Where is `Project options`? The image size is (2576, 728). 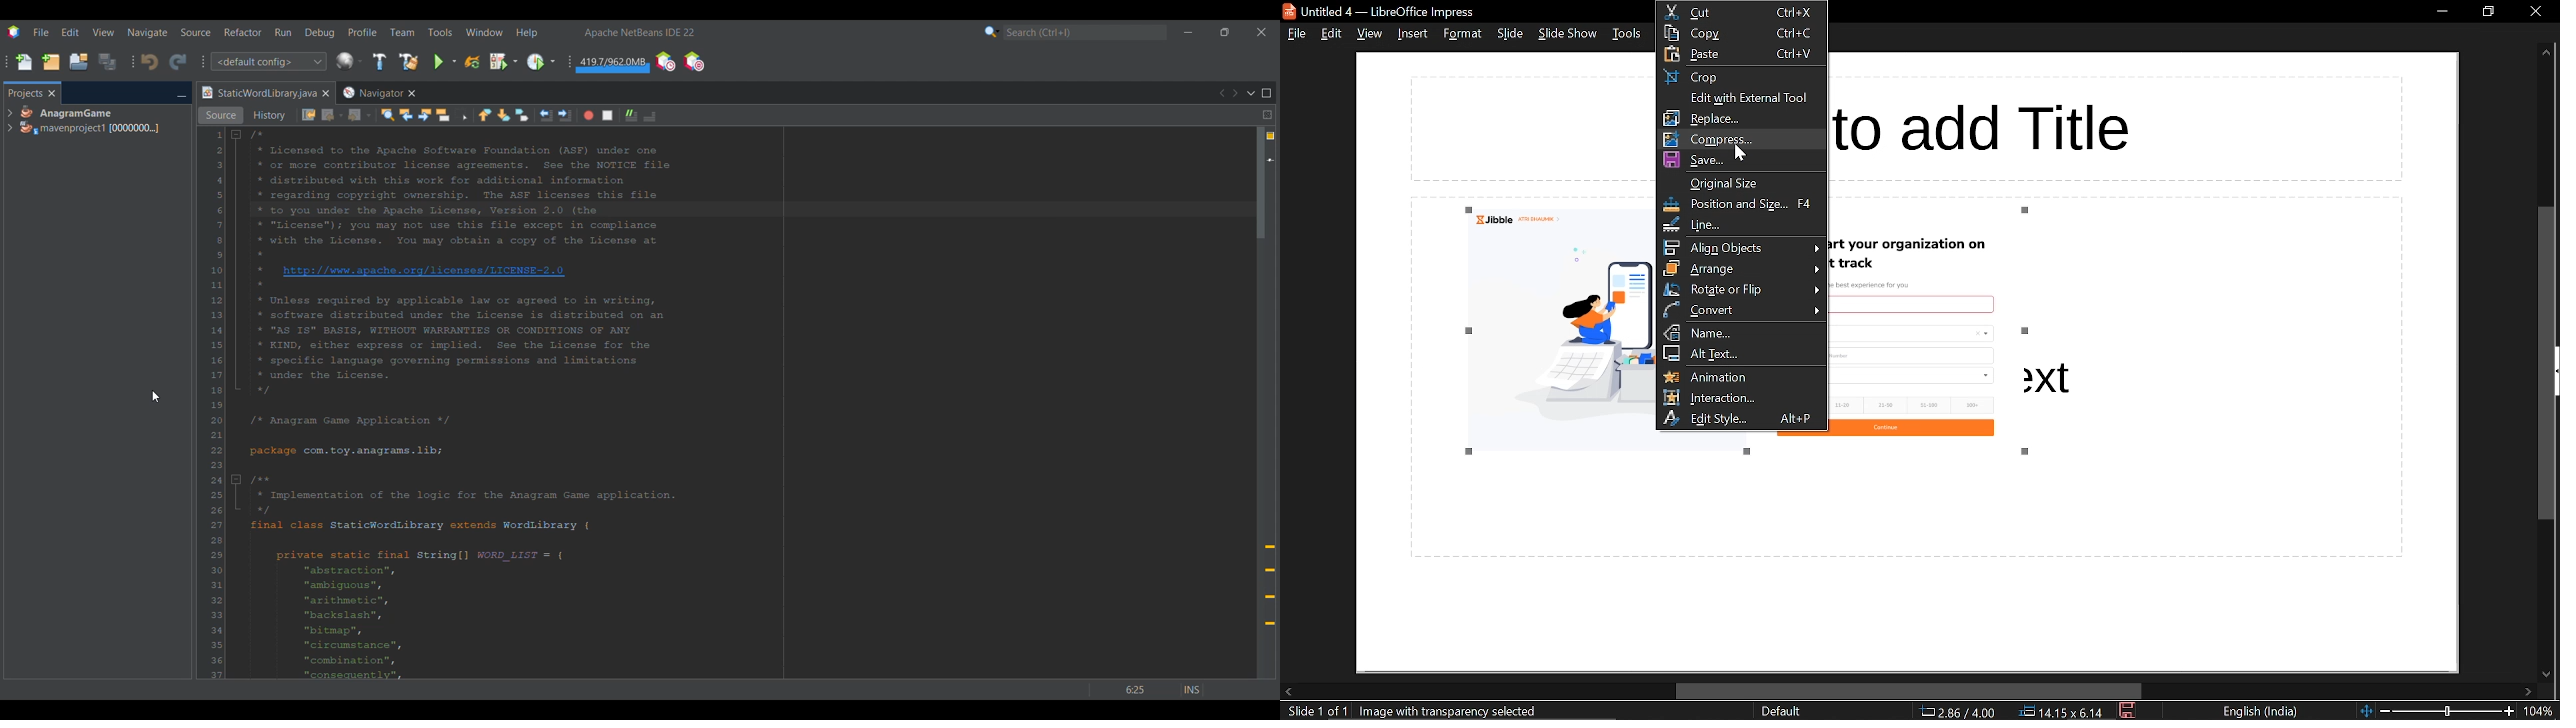 Project options is located at coordinates (91, 120).